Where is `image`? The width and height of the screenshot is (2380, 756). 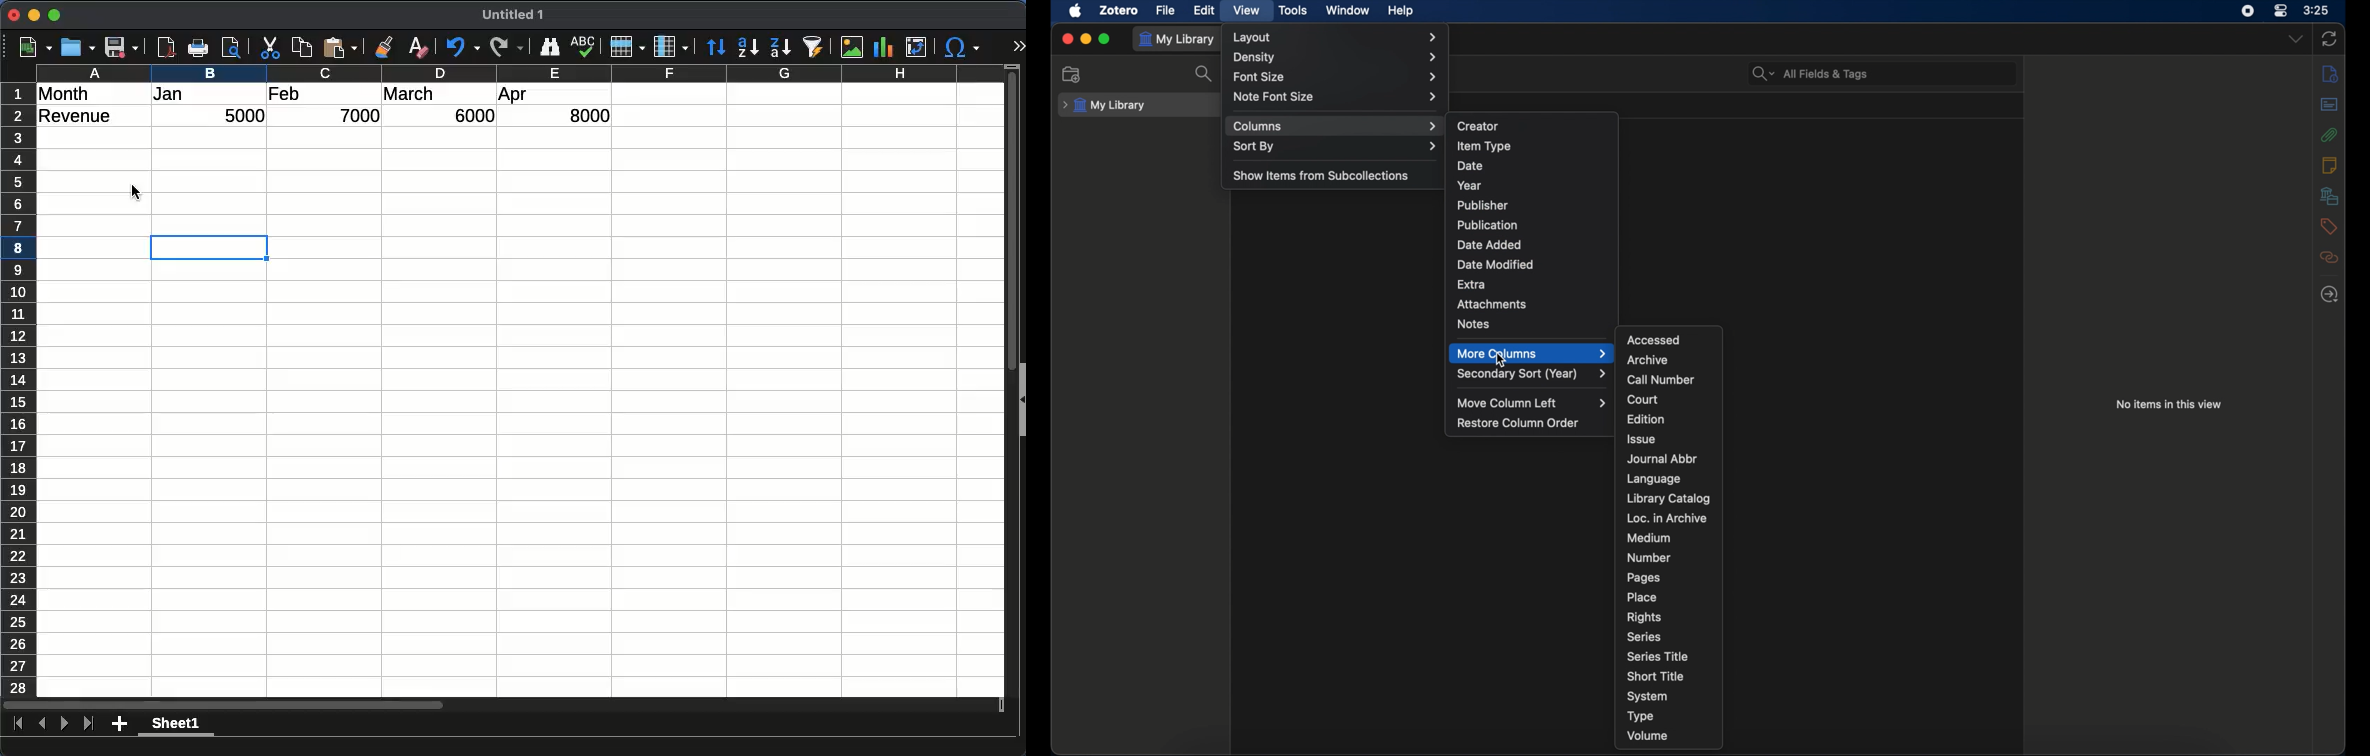
image is located at coordinates (851, 47).